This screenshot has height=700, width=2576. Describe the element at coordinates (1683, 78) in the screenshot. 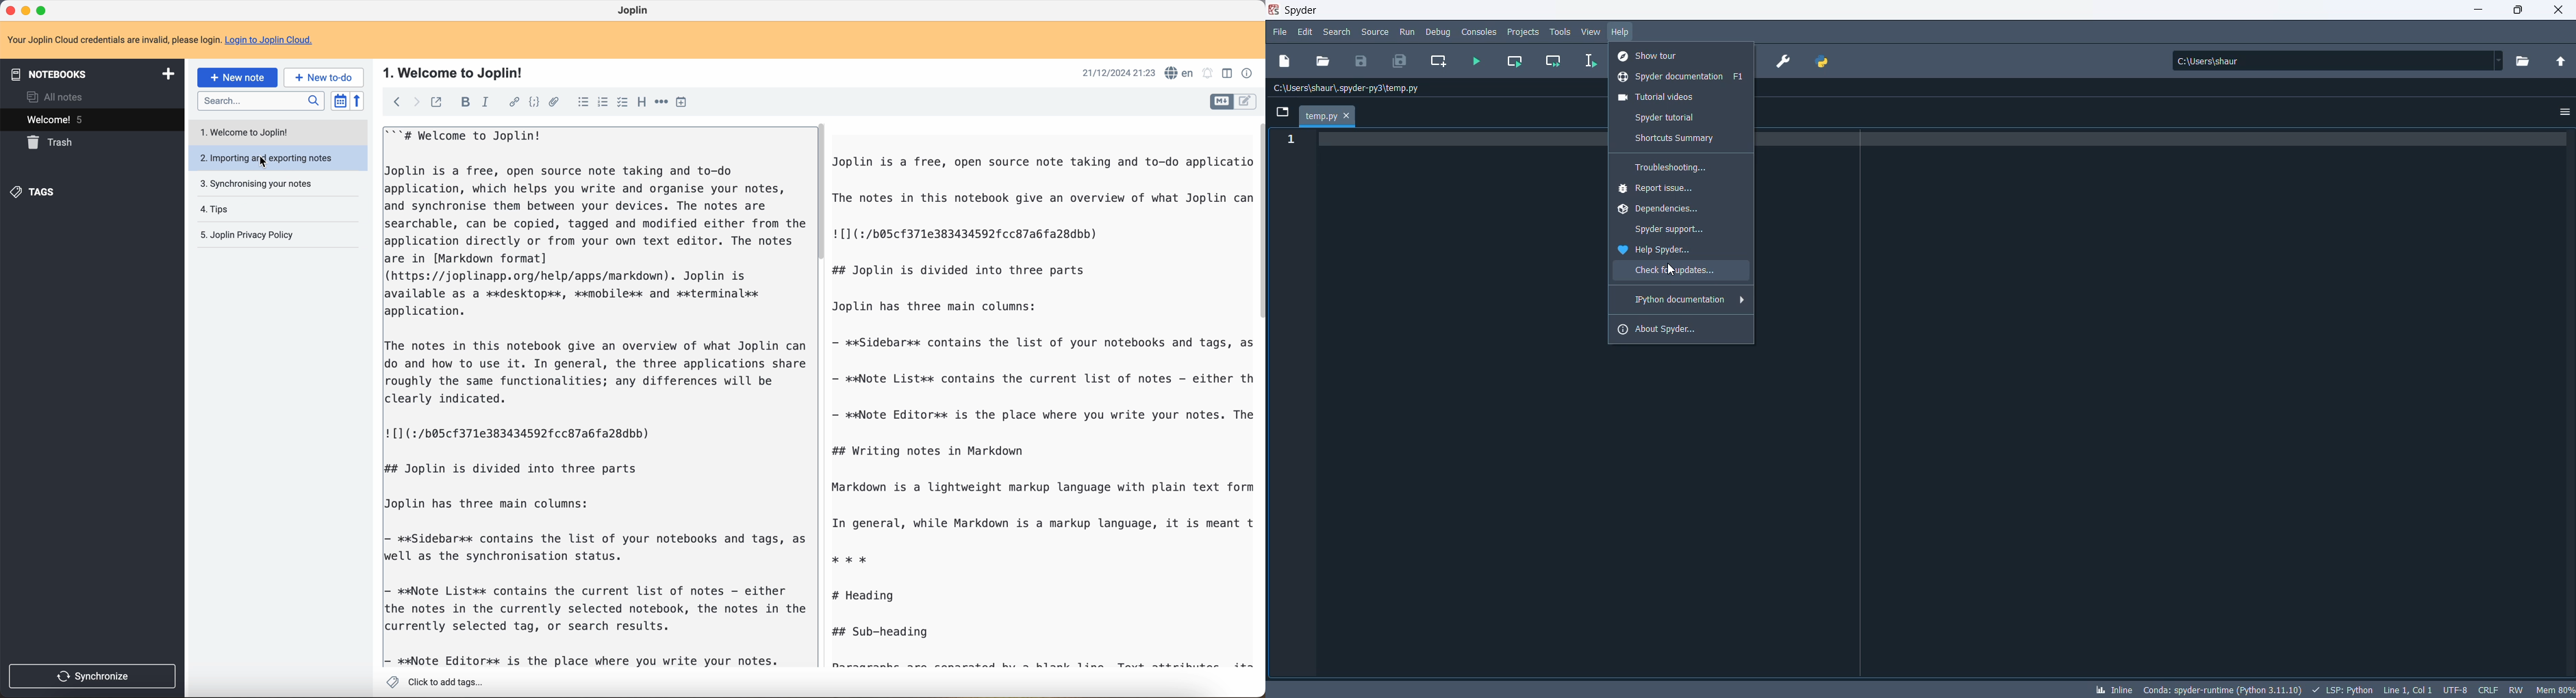

I see `spyder documentation` at that location.